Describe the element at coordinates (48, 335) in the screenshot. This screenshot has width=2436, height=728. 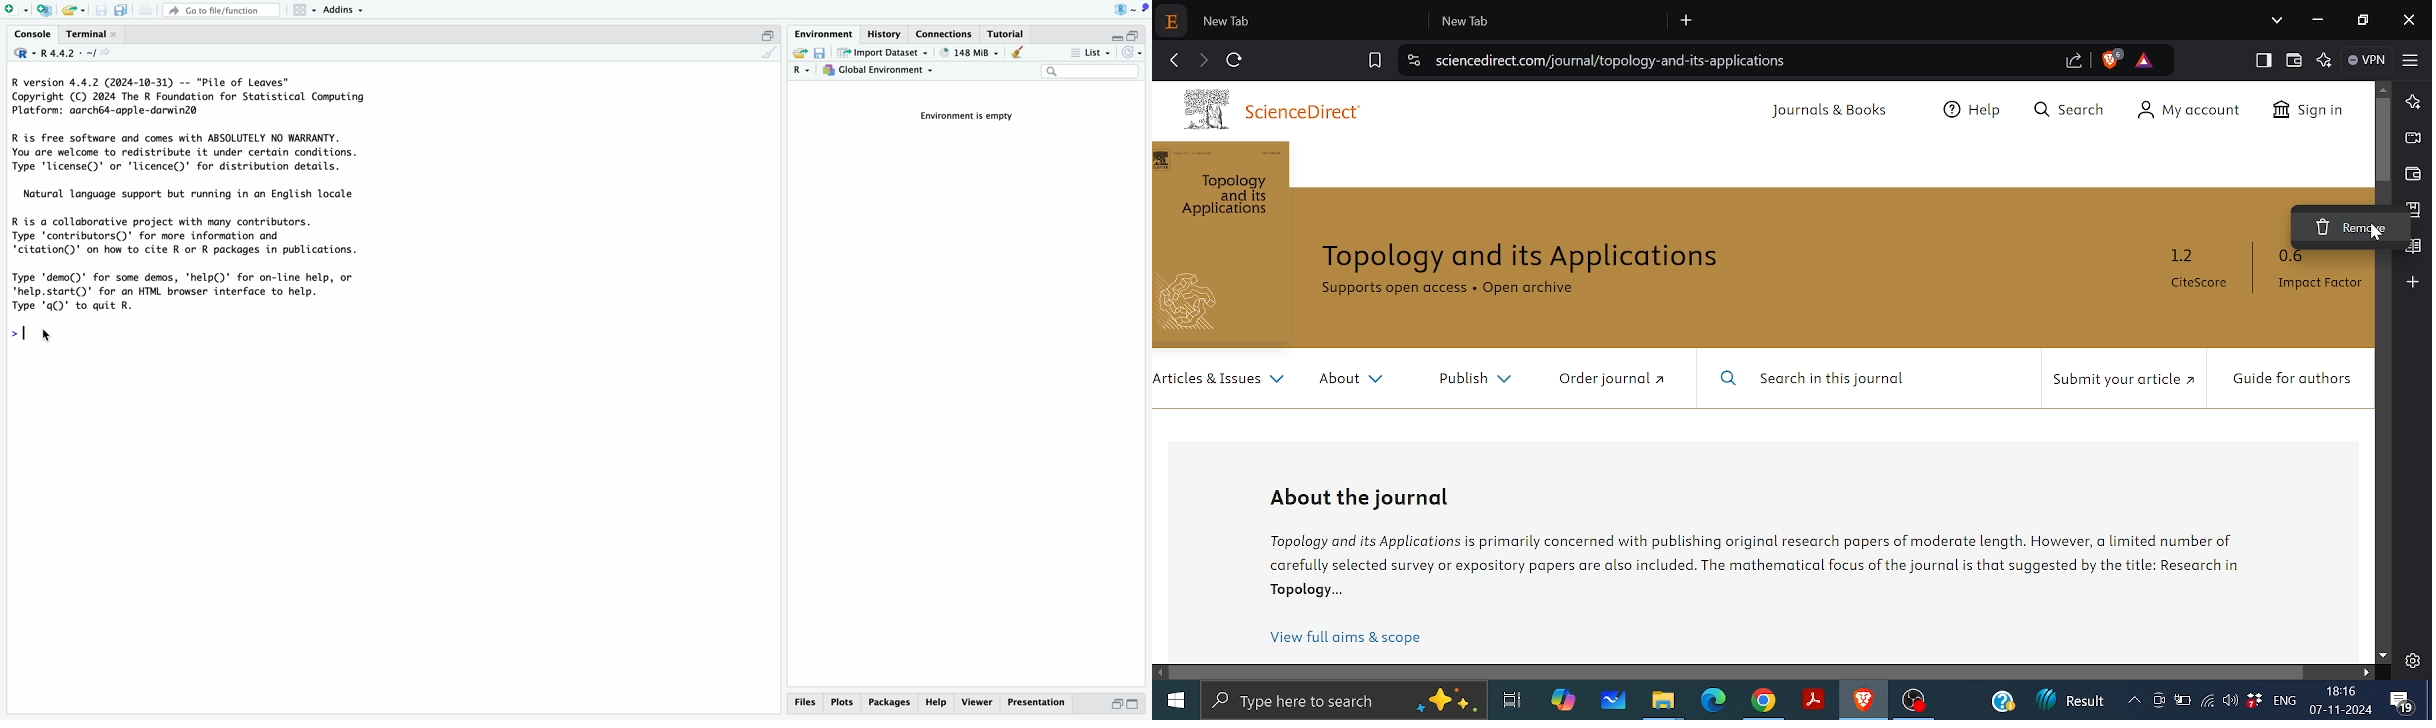
I see `cursor` at that location.